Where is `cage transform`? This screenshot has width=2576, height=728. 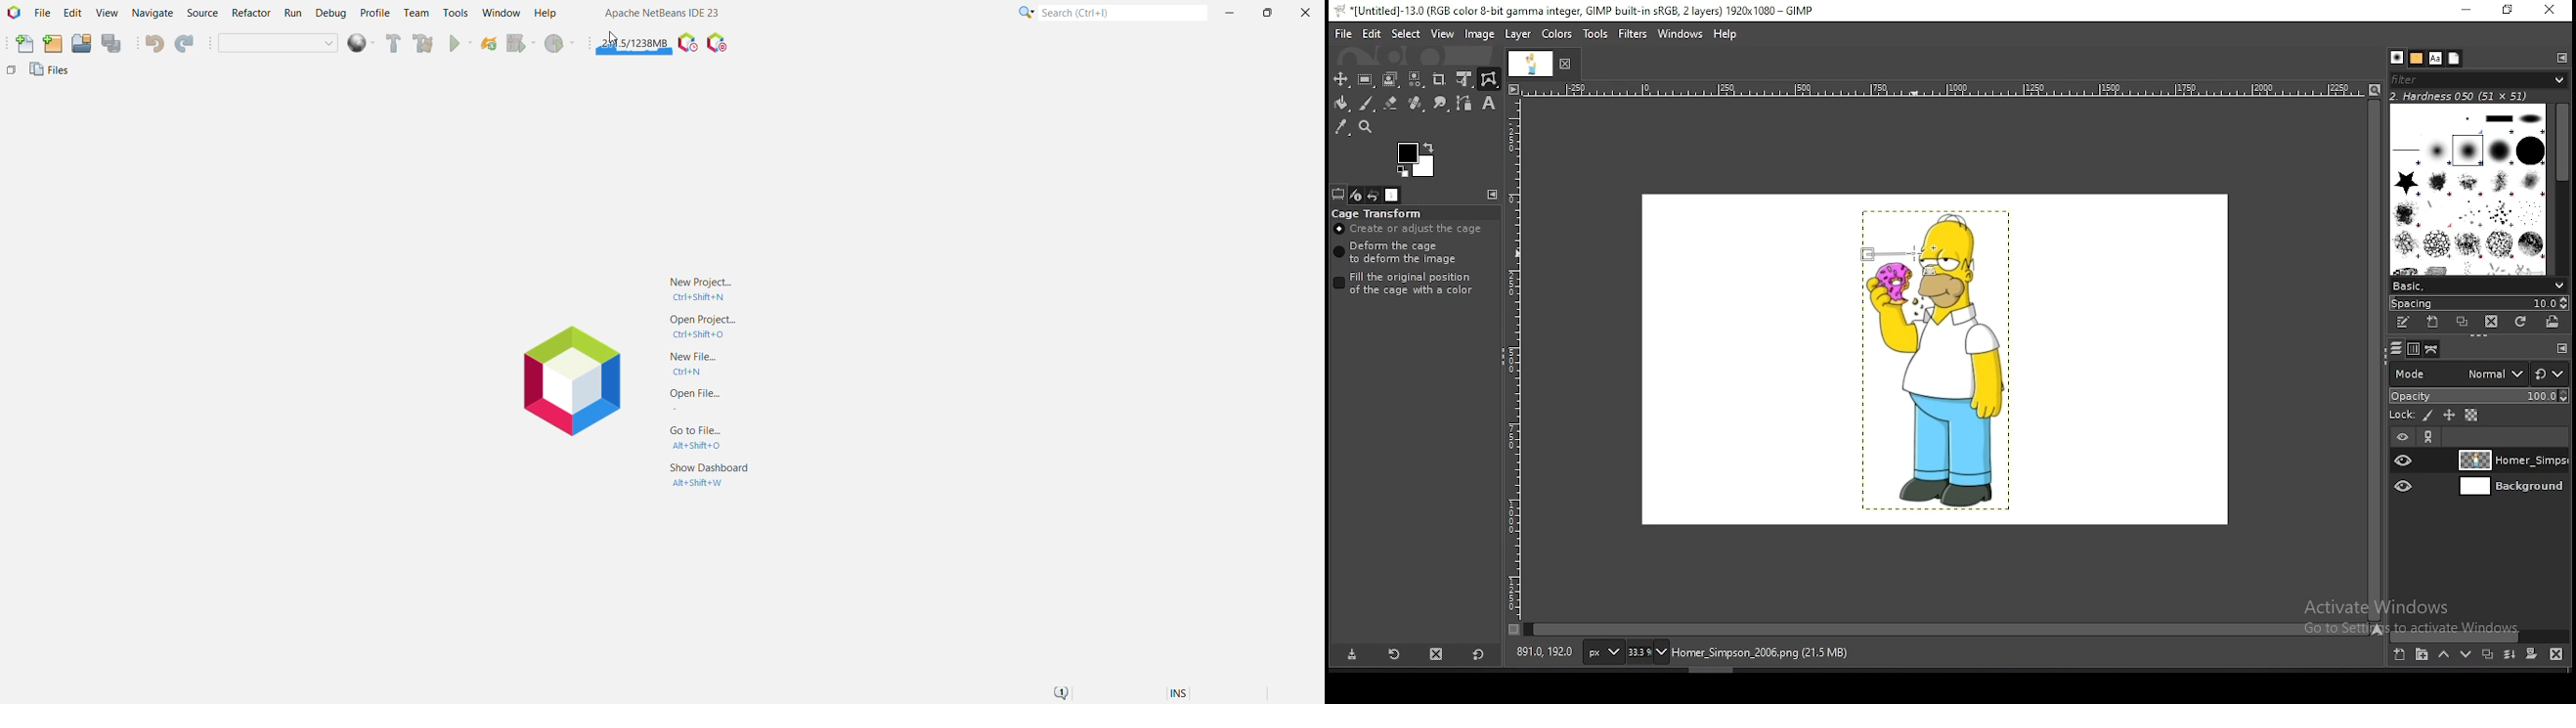 cage transform is located at coordinates (1489, 79).